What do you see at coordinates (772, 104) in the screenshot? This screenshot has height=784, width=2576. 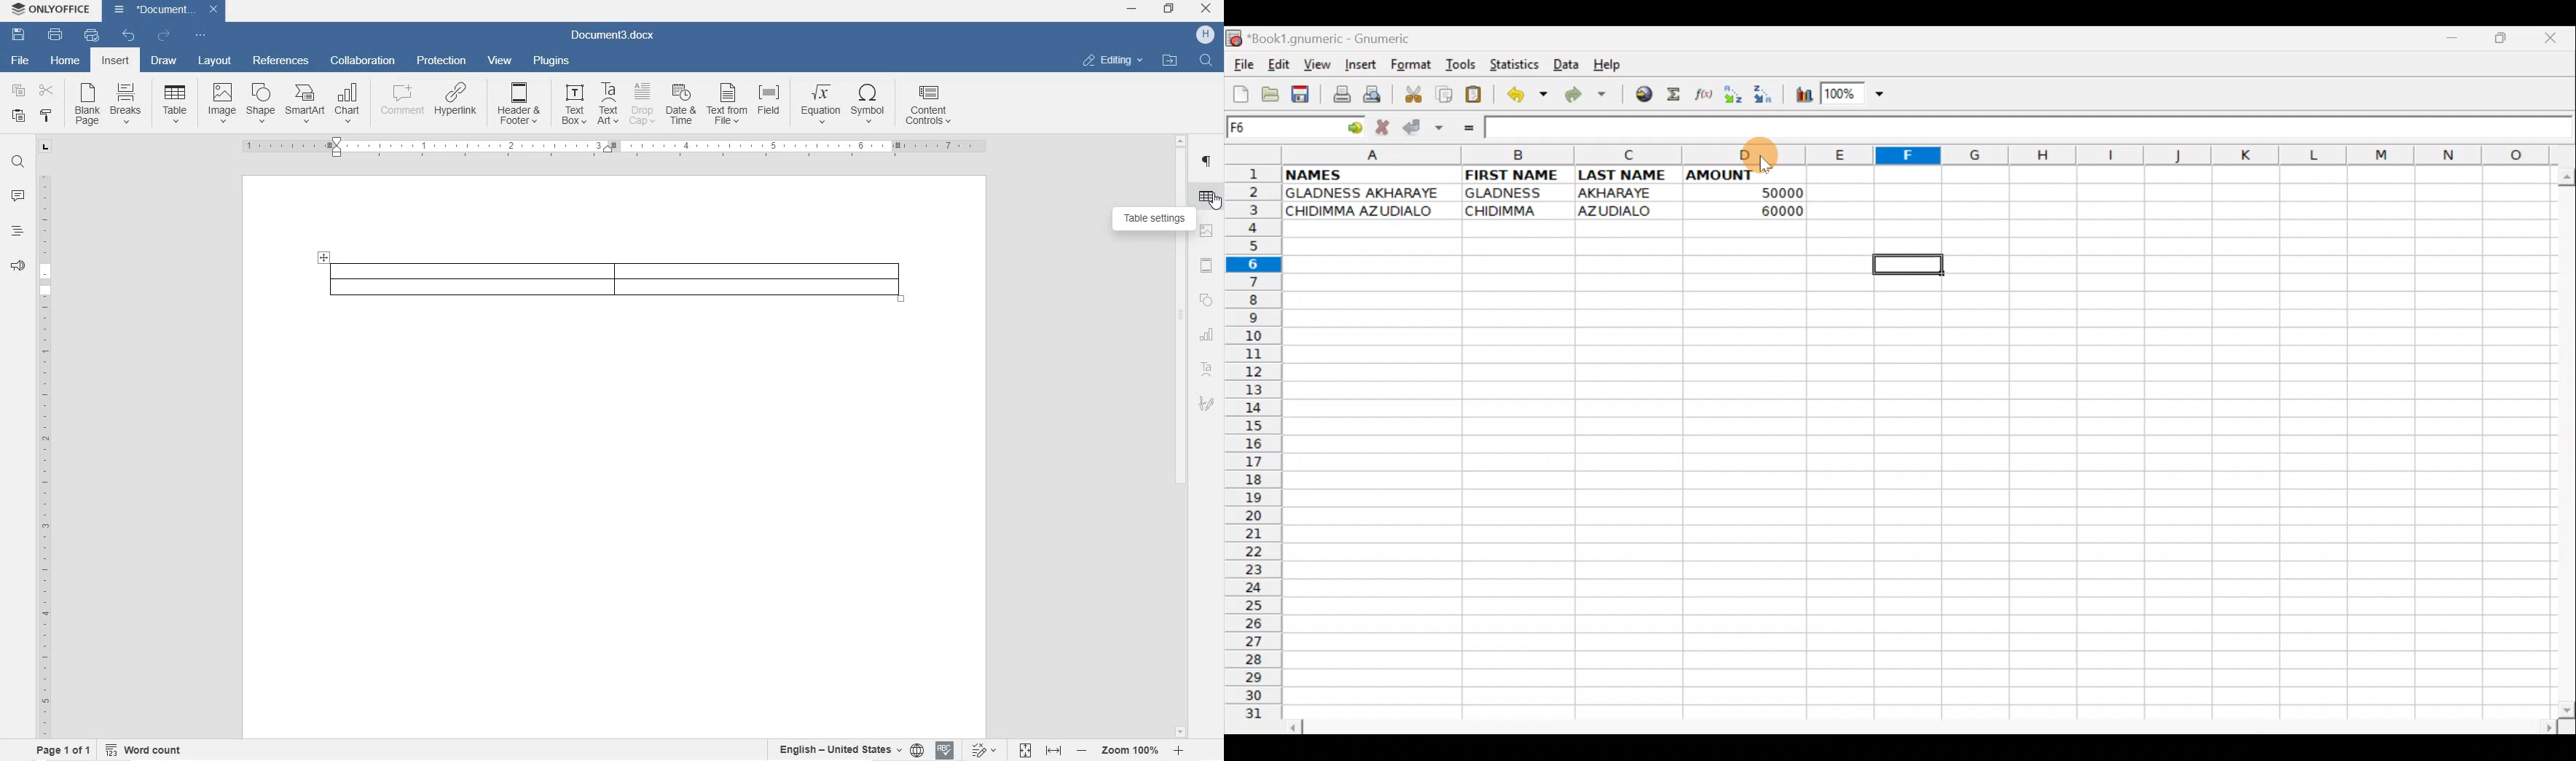 I see `Field` at bounding box center [772, 104].